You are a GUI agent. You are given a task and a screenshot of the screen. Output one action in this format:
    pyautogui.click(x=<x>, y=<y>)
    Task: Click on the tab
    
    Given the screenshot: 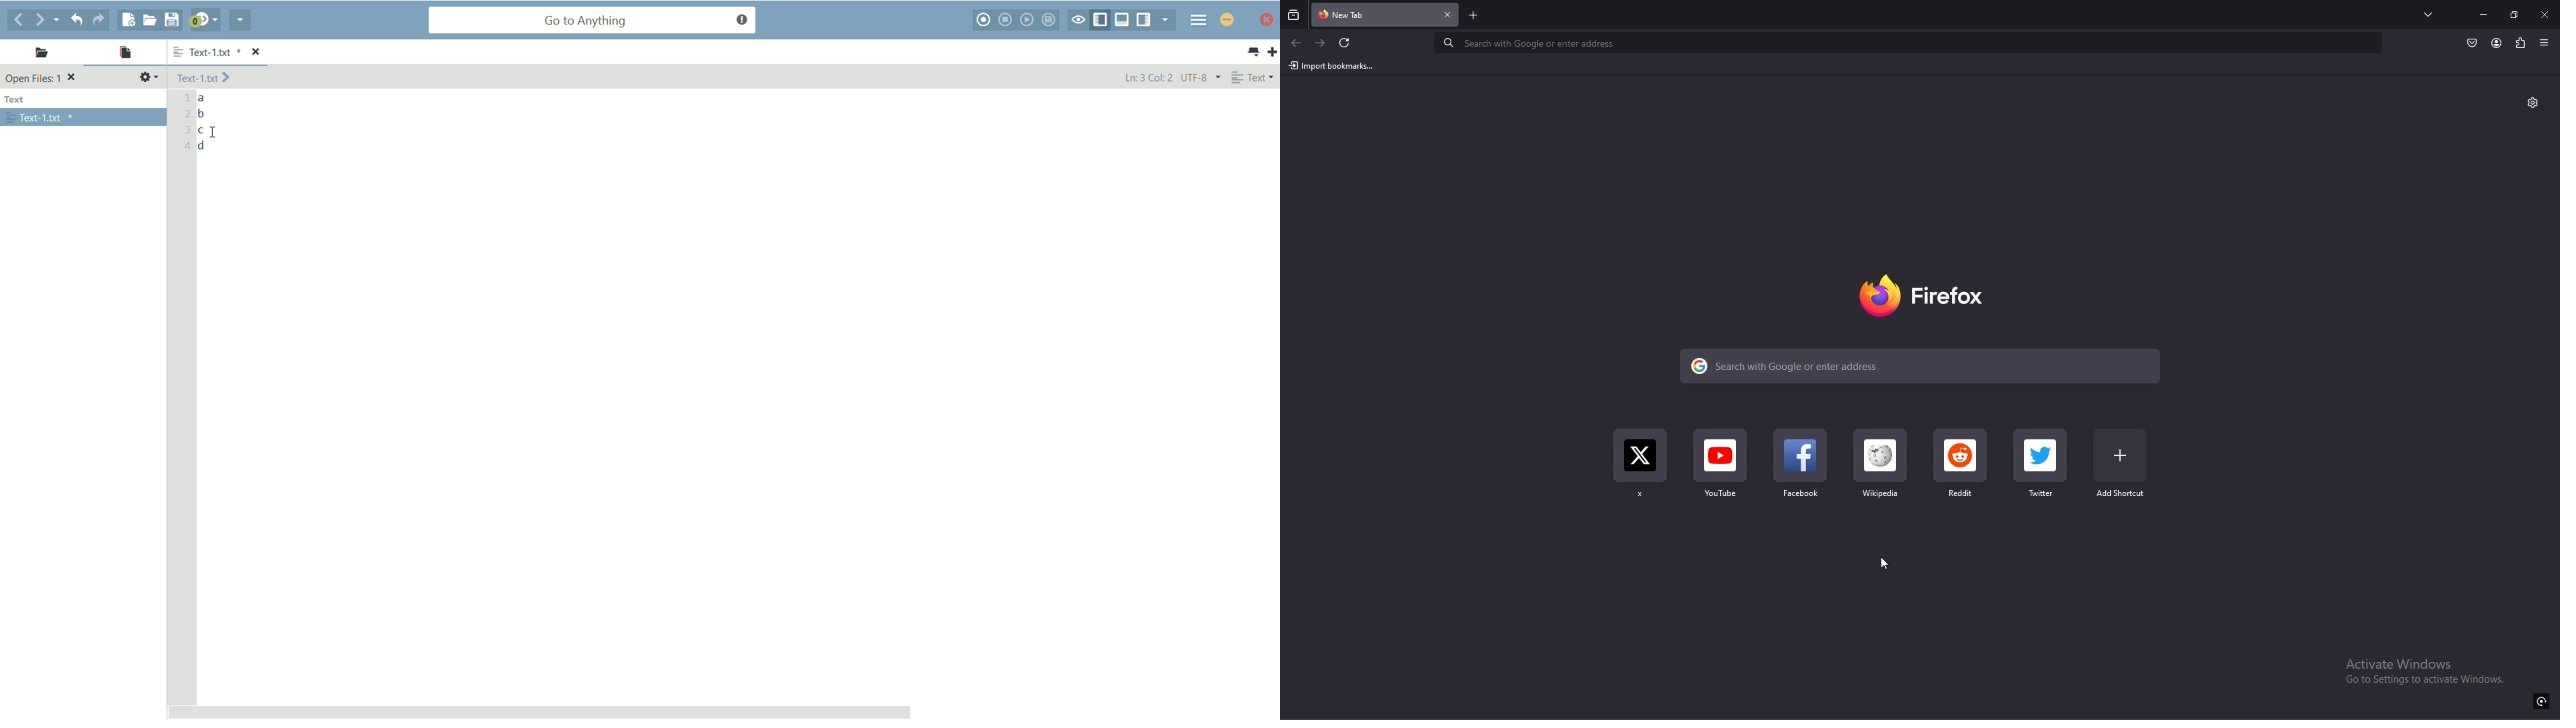 What is the action you would take?
    pyautogui.click(x=1365, y=15)
    